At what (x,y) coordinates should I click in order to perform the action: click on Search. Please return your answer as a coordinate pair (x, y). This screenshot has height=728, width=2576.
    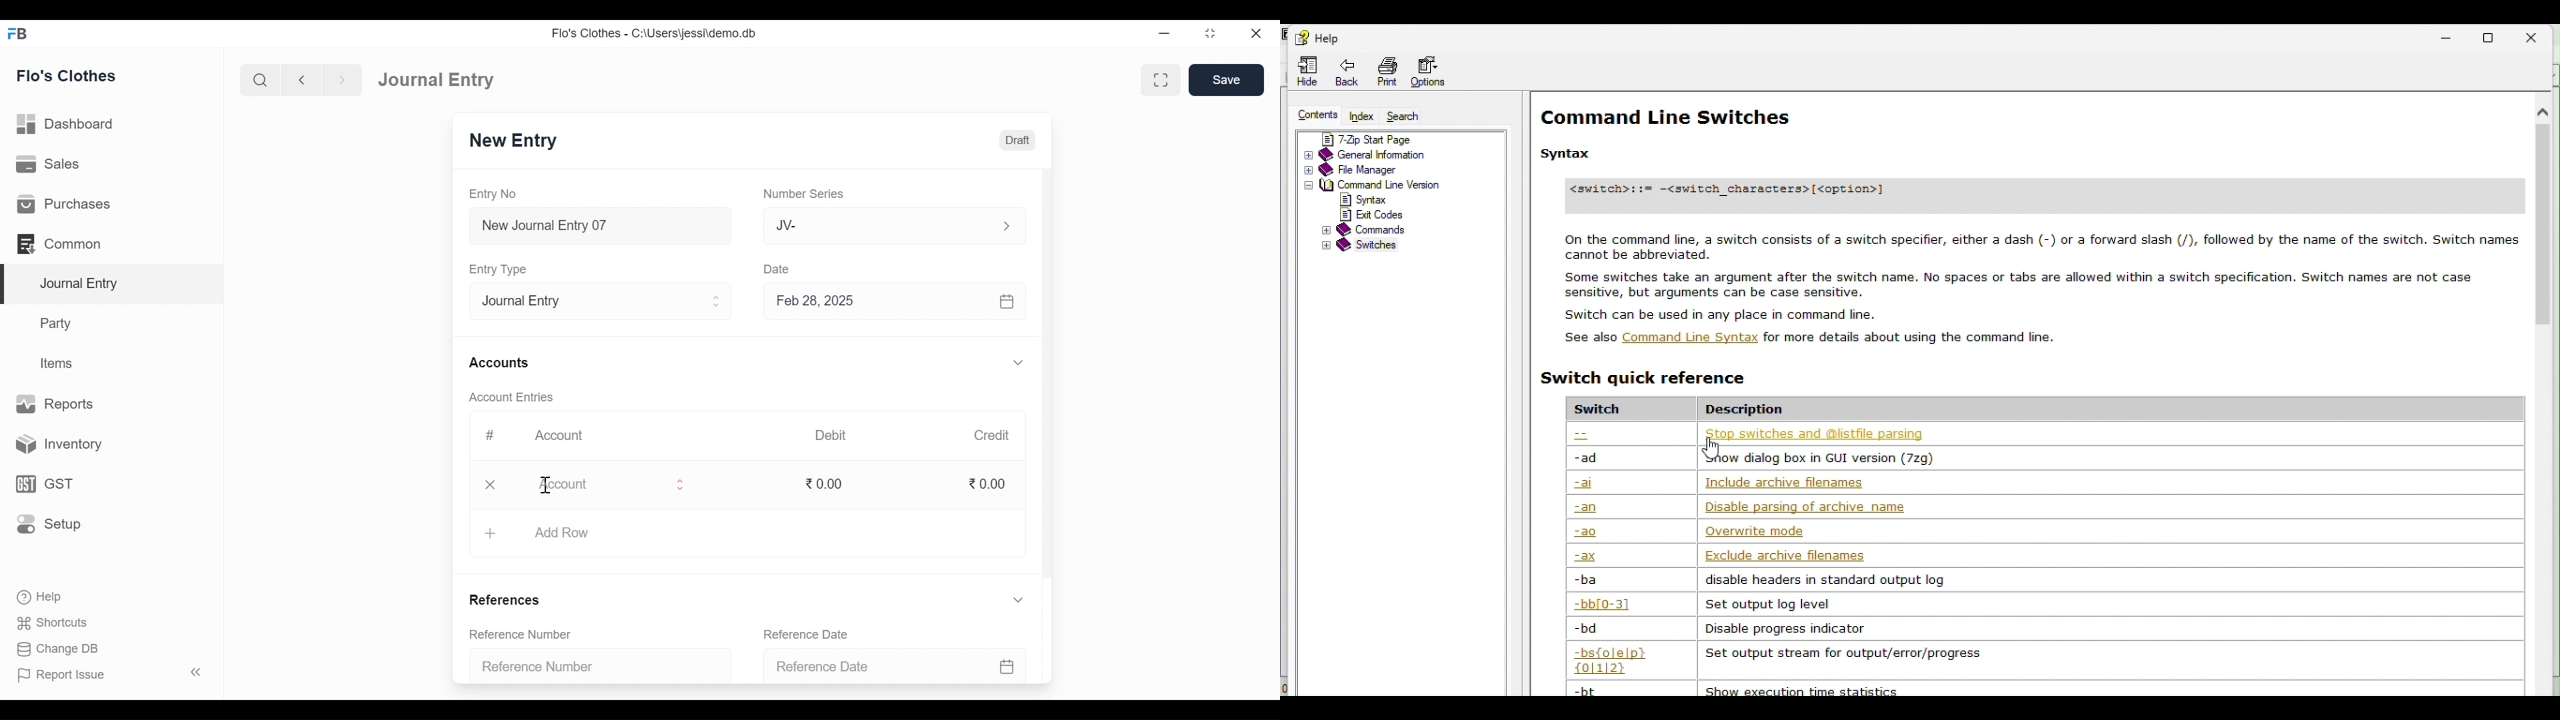
    Looking at the image, I should click on (260, 81).